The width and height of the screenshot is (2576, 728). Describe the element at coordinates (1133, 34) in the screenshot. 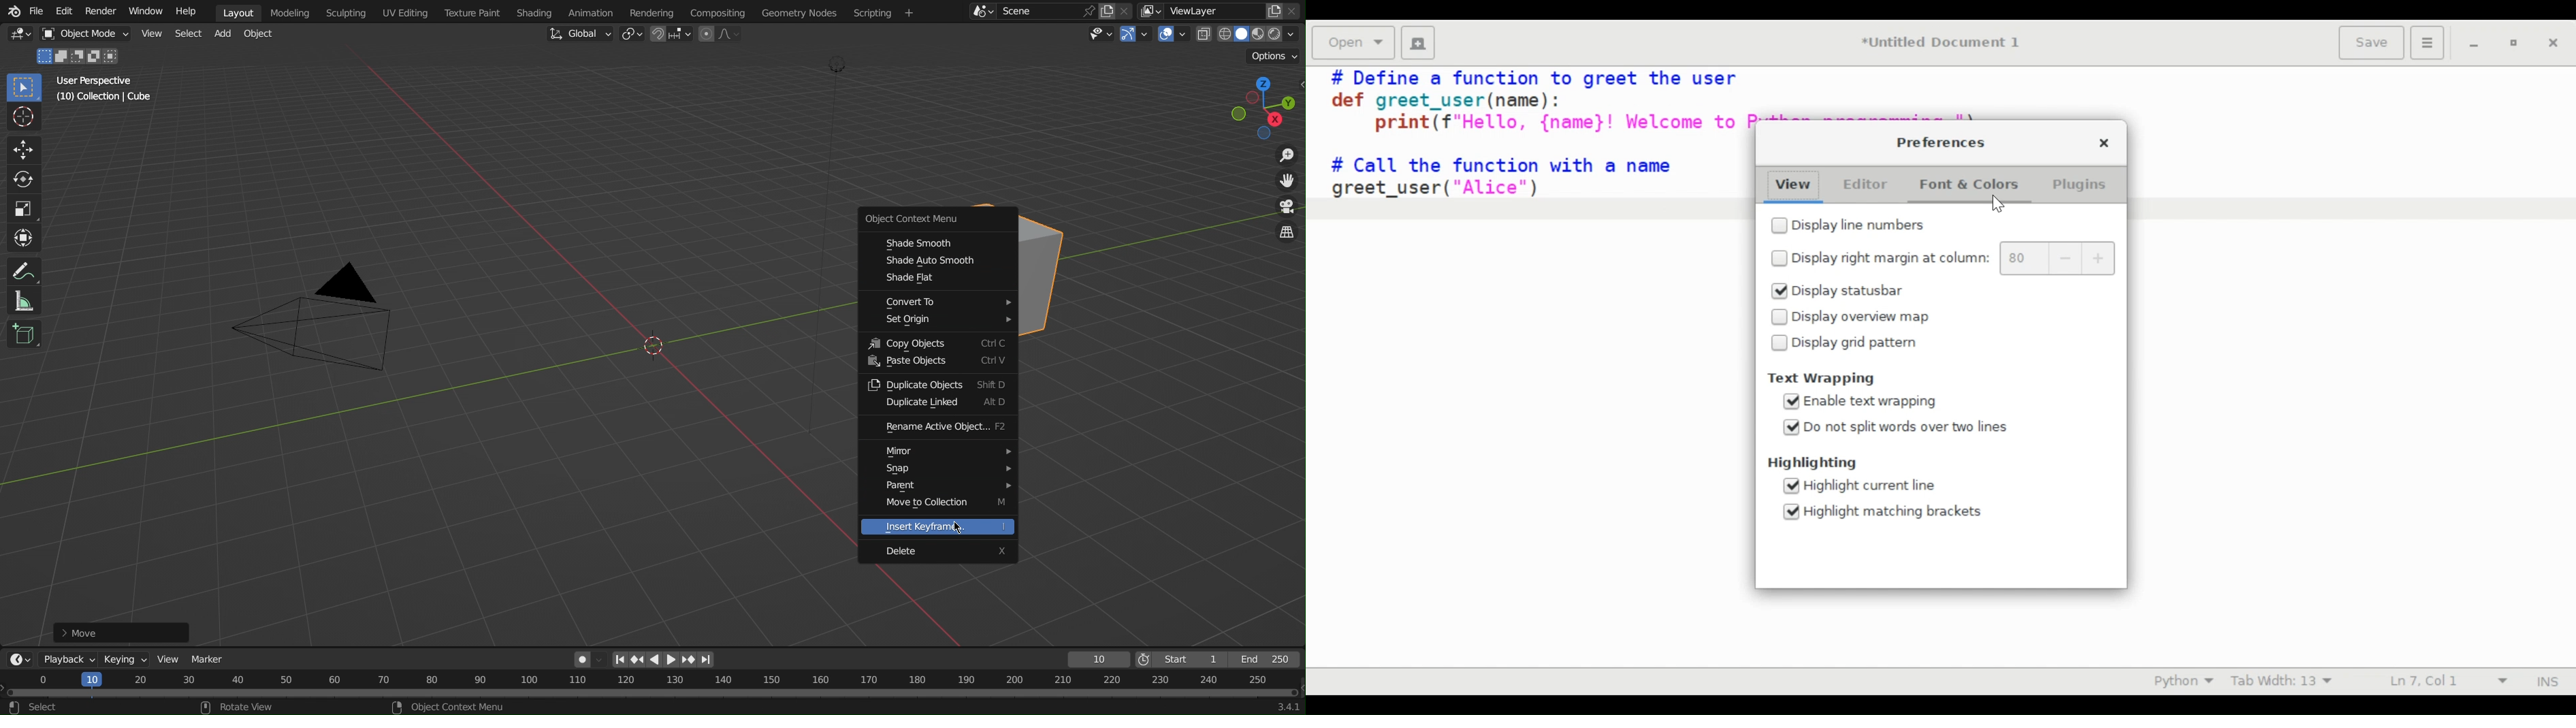

I see `Show Gizmo` at that location.